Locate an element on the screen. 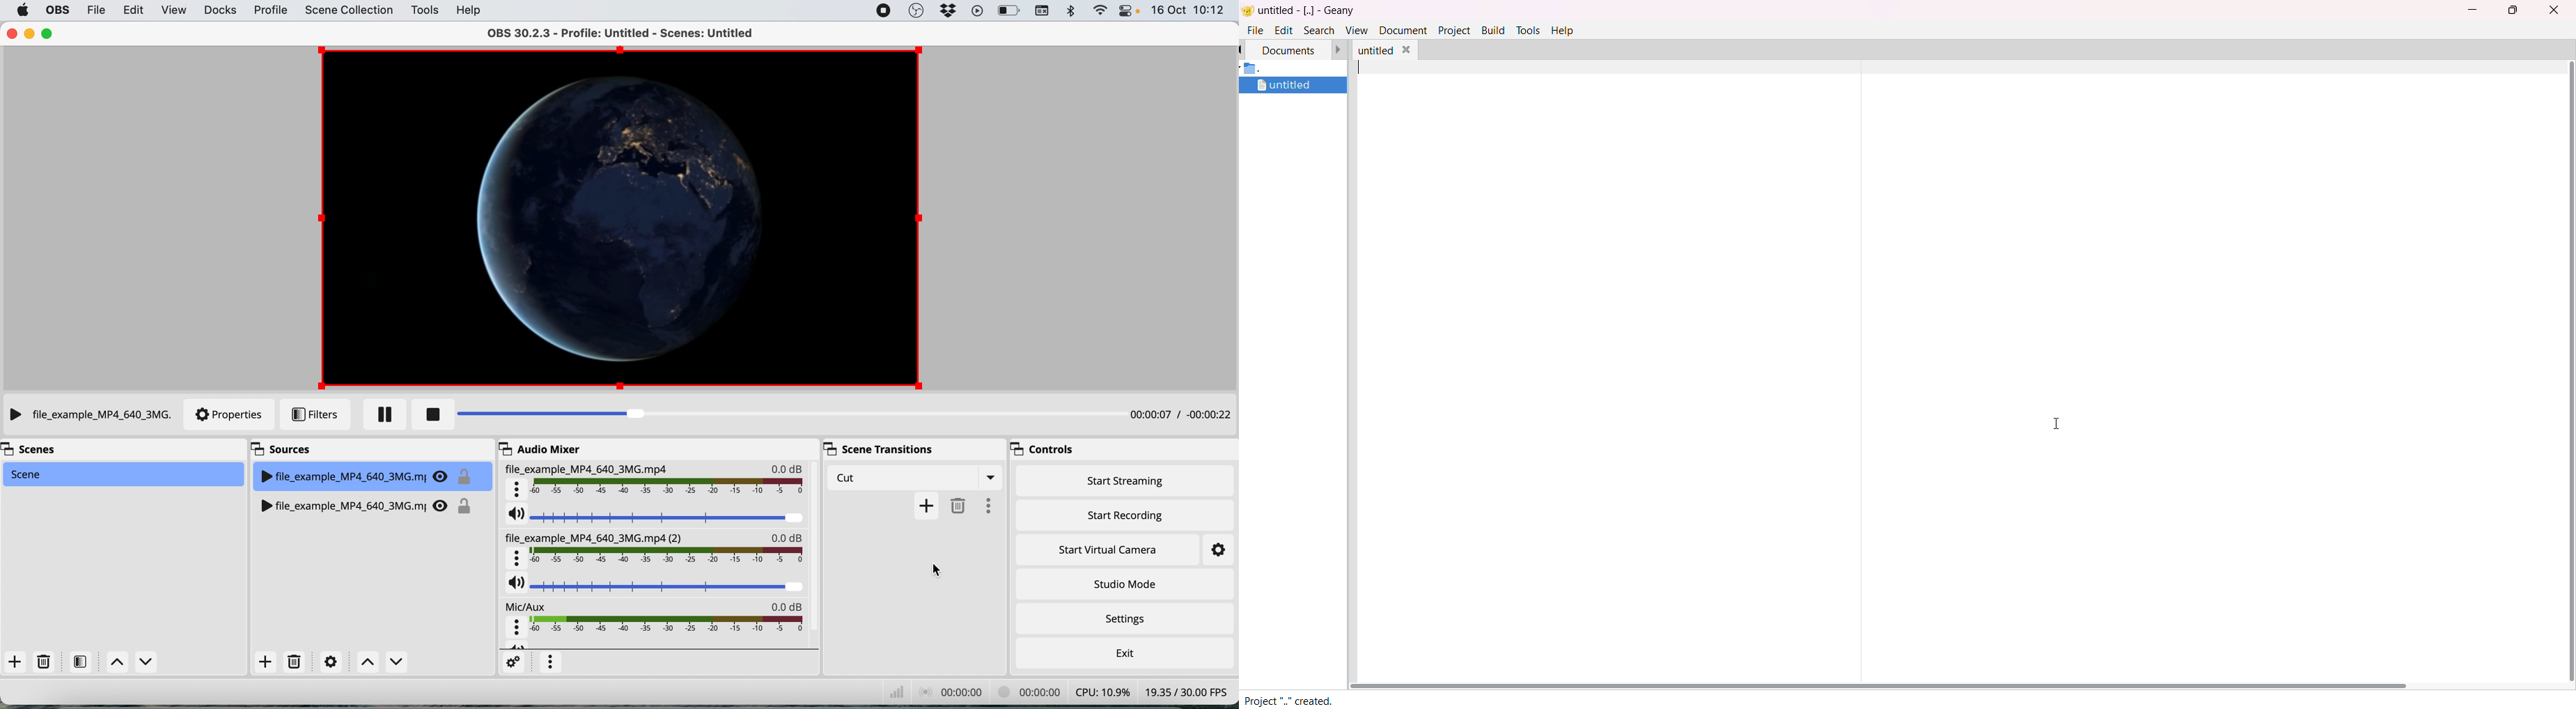 This screenshot has height=728, width=2576. 16 Oct 10:12 is located at coordinates (1190, 9).